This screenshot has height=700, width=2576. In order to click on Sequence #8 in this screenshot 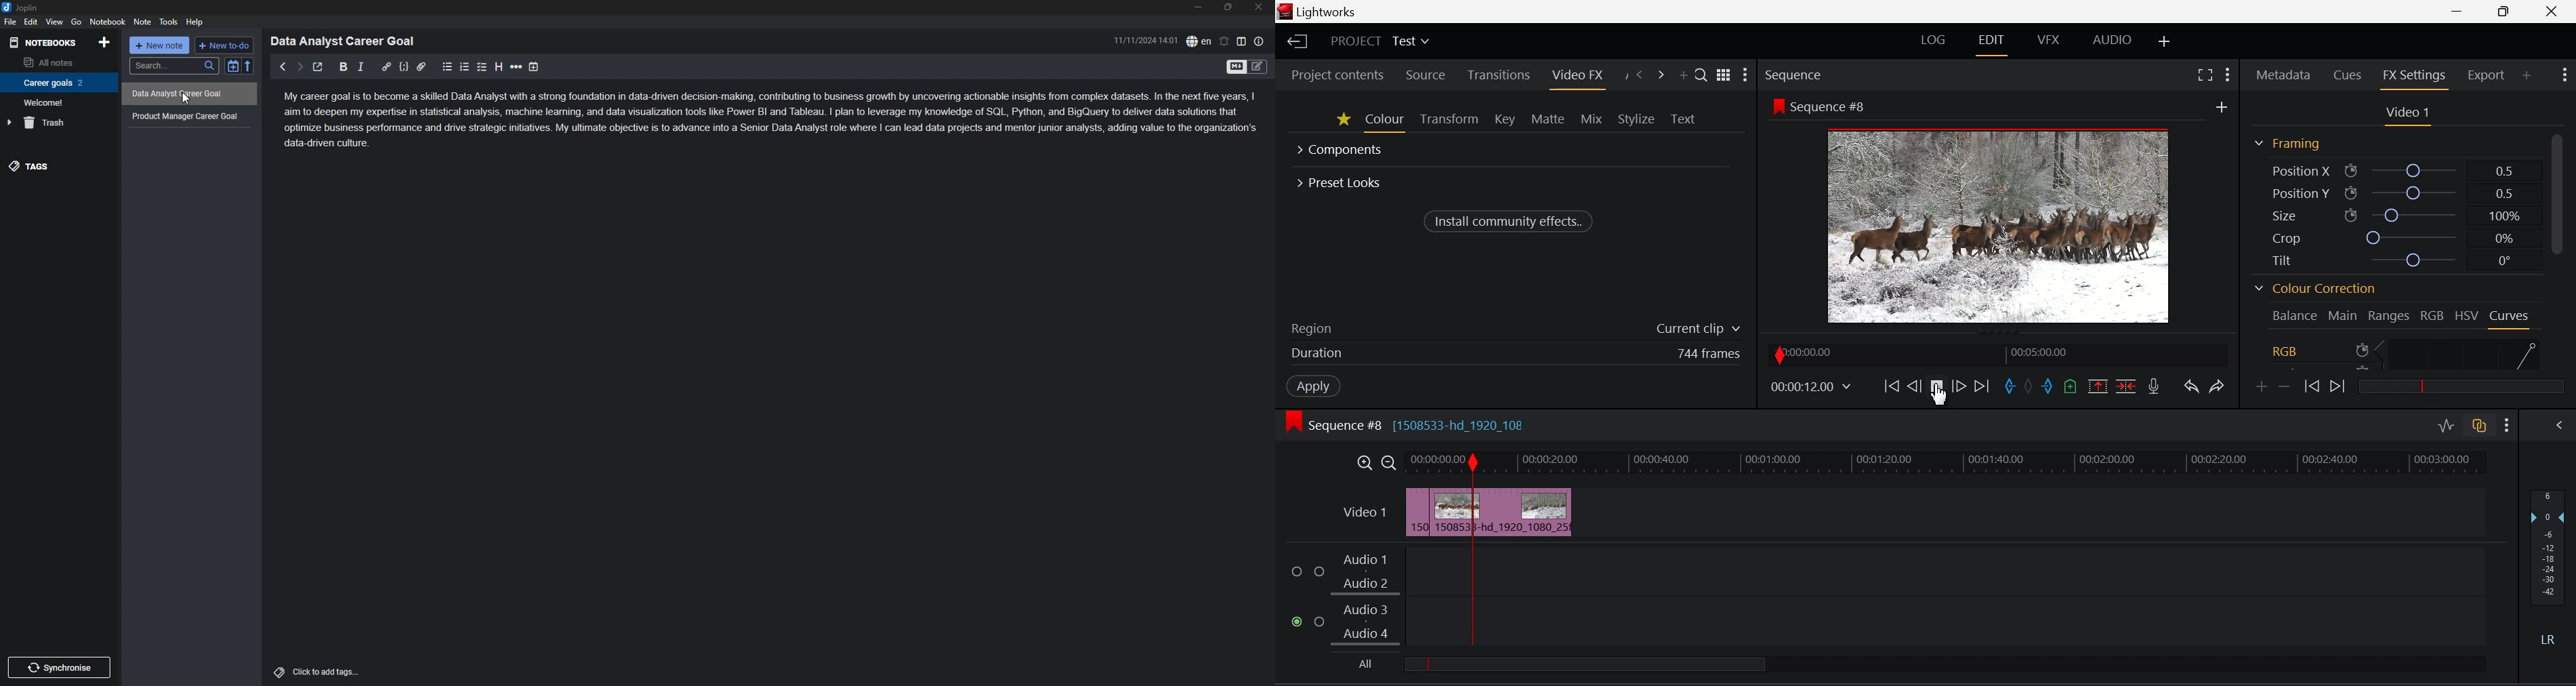, I will do `click(1822, 106)`.